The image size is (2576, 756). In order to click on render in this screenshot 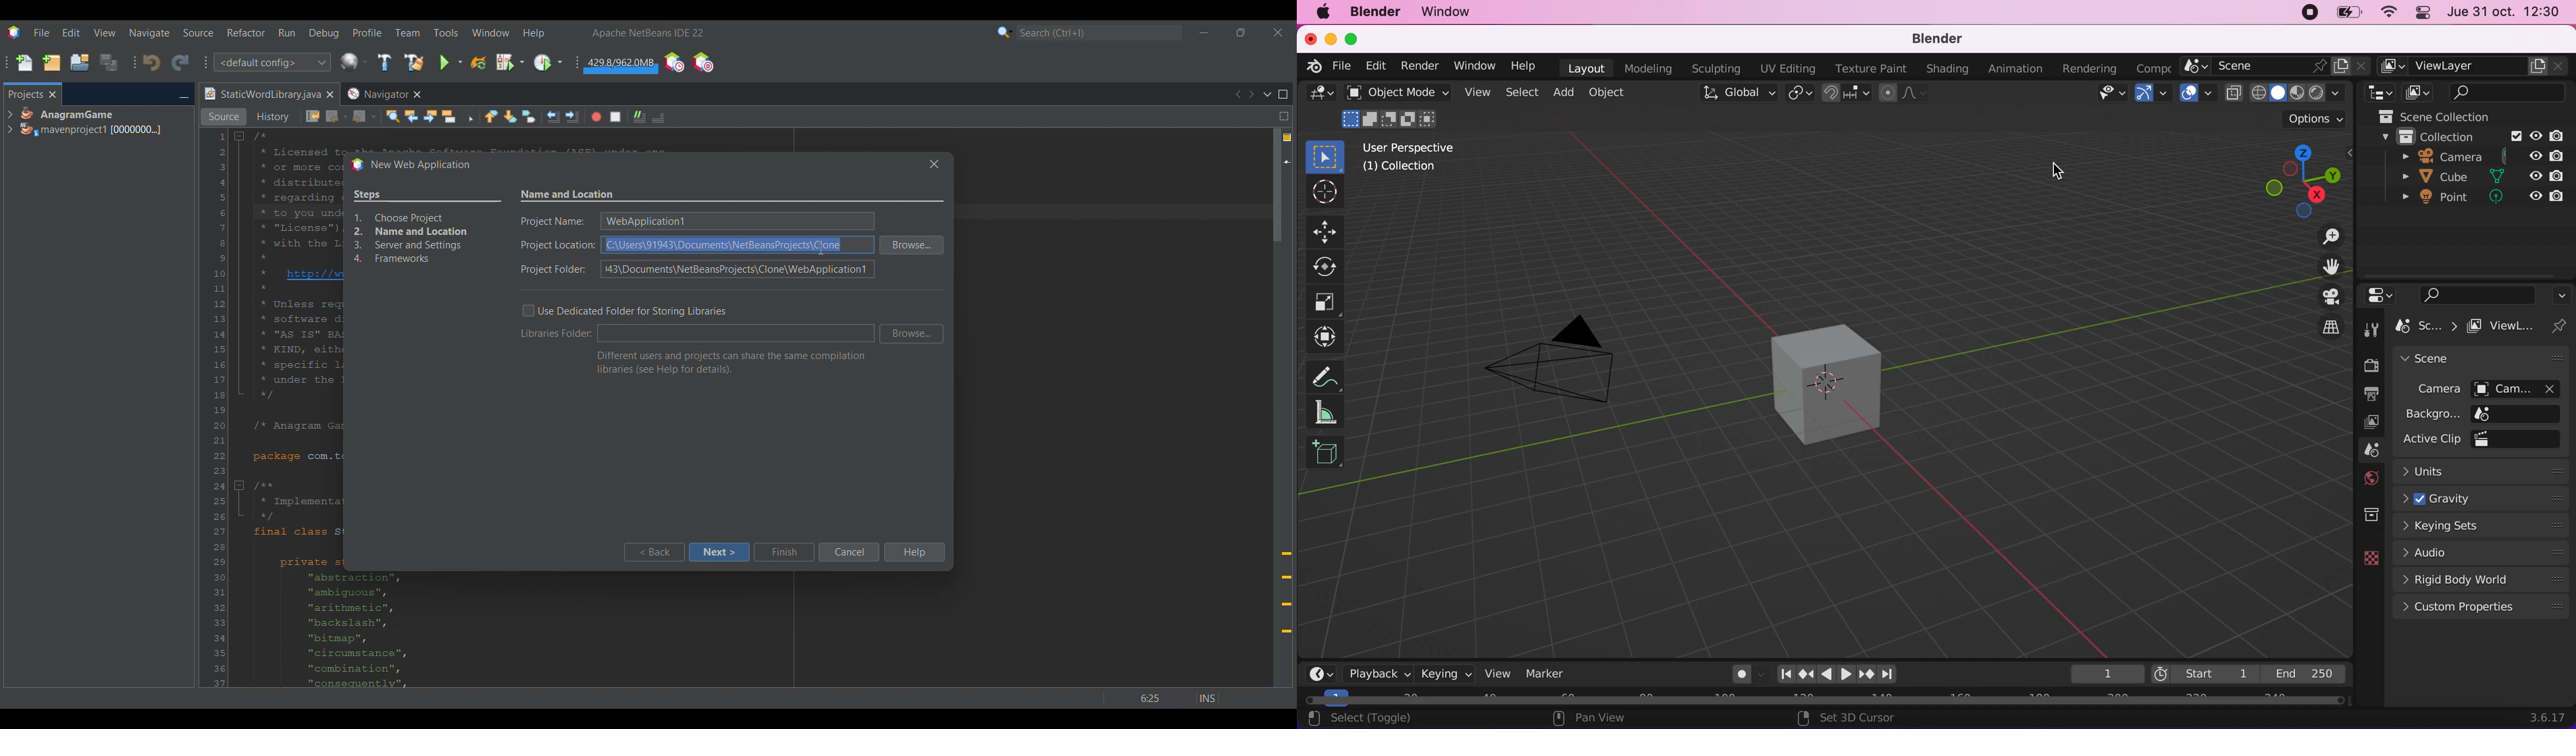, I will do `click(1421, 66)`.